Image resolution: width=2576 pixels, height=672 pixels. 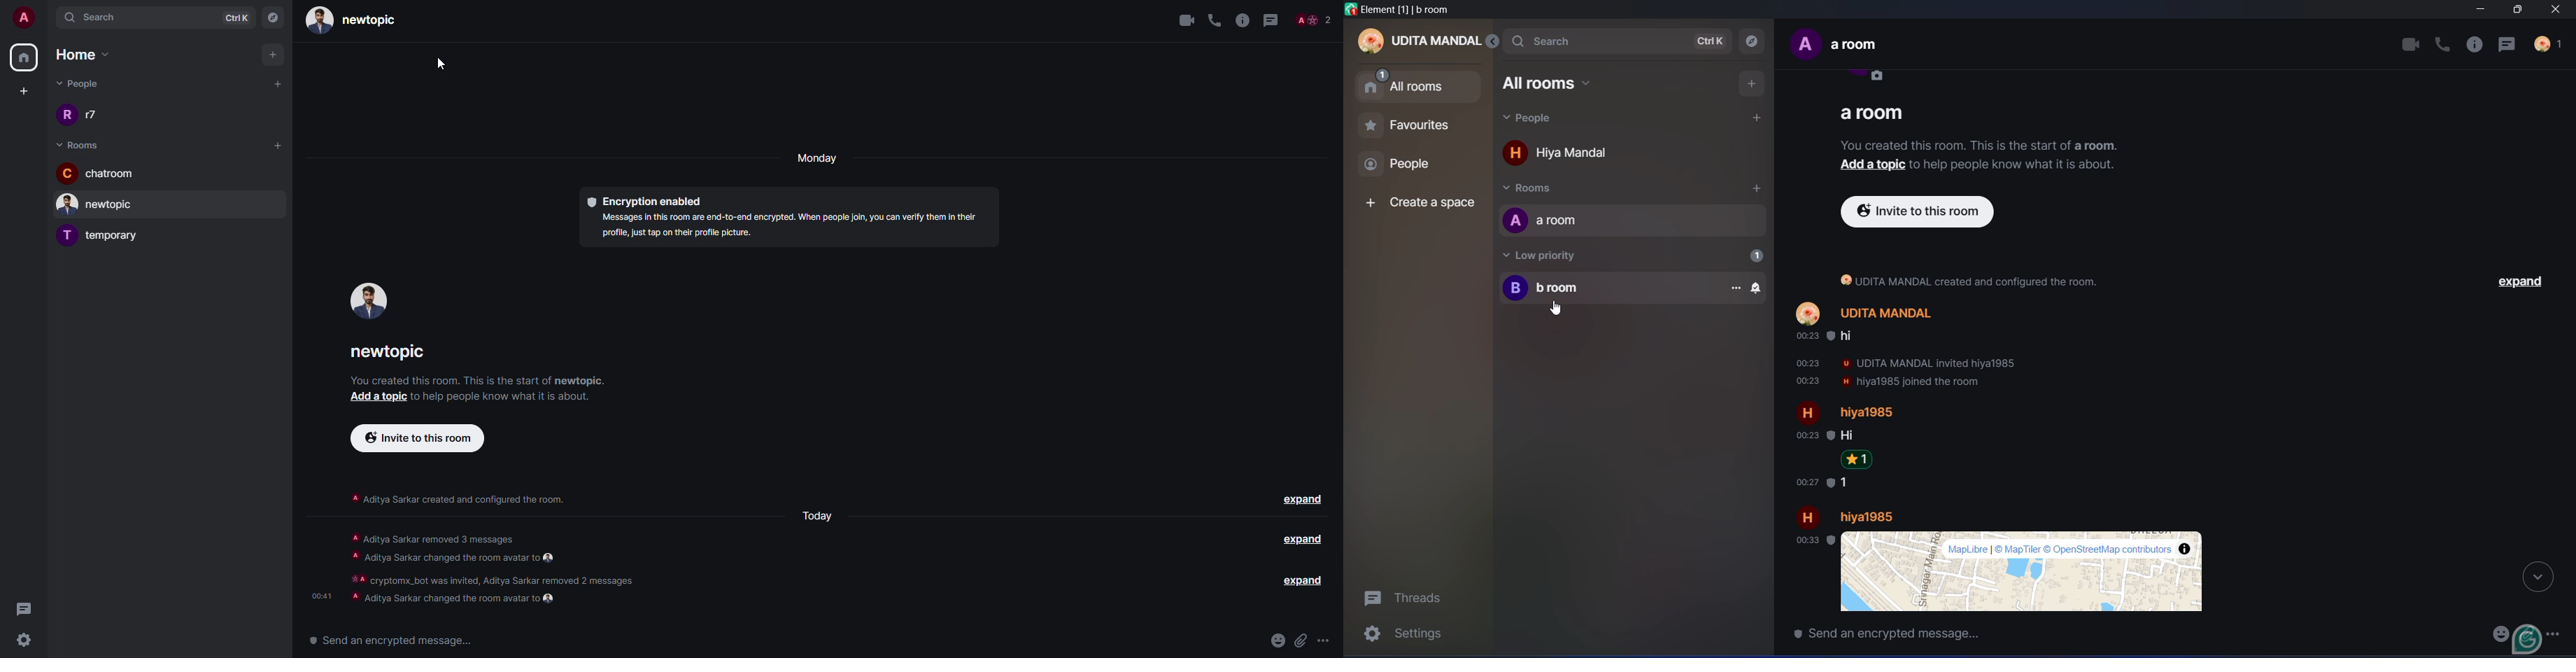 I want to click on Element [1] | a room, so click(x=1404, y=10).